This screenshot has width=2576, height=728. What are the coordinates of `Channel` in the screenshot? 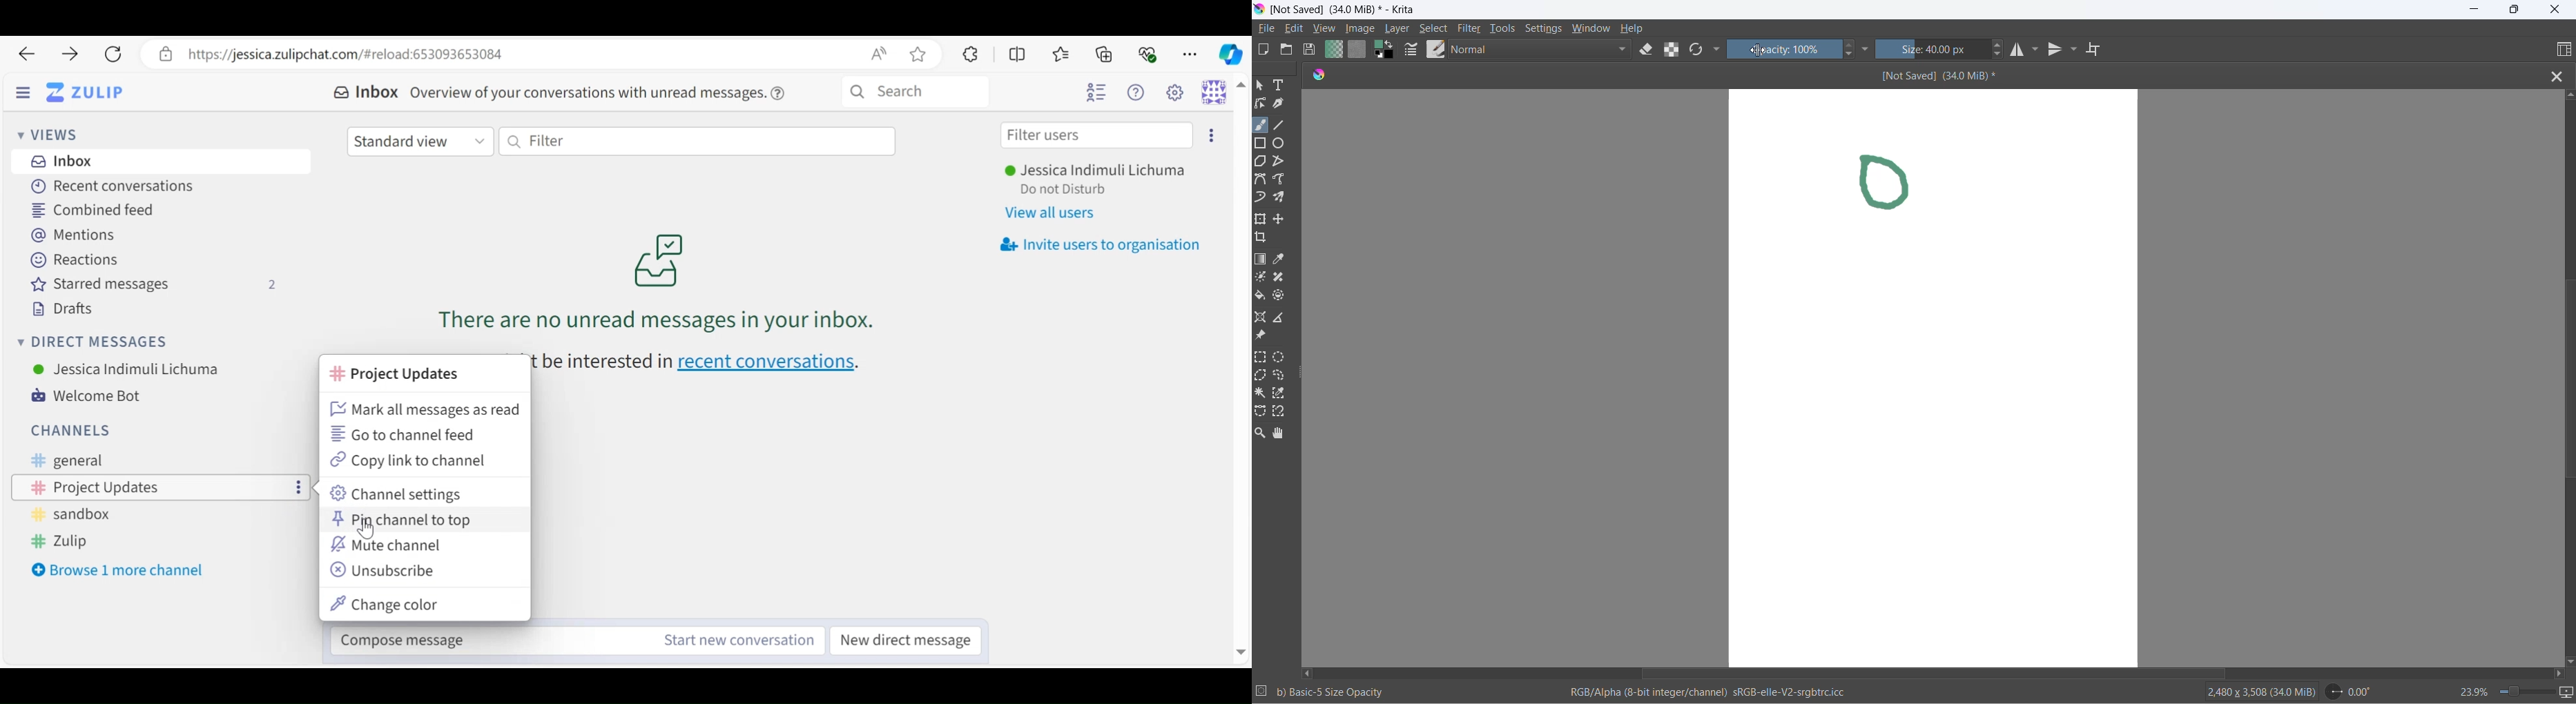 It's located at (130, 486).